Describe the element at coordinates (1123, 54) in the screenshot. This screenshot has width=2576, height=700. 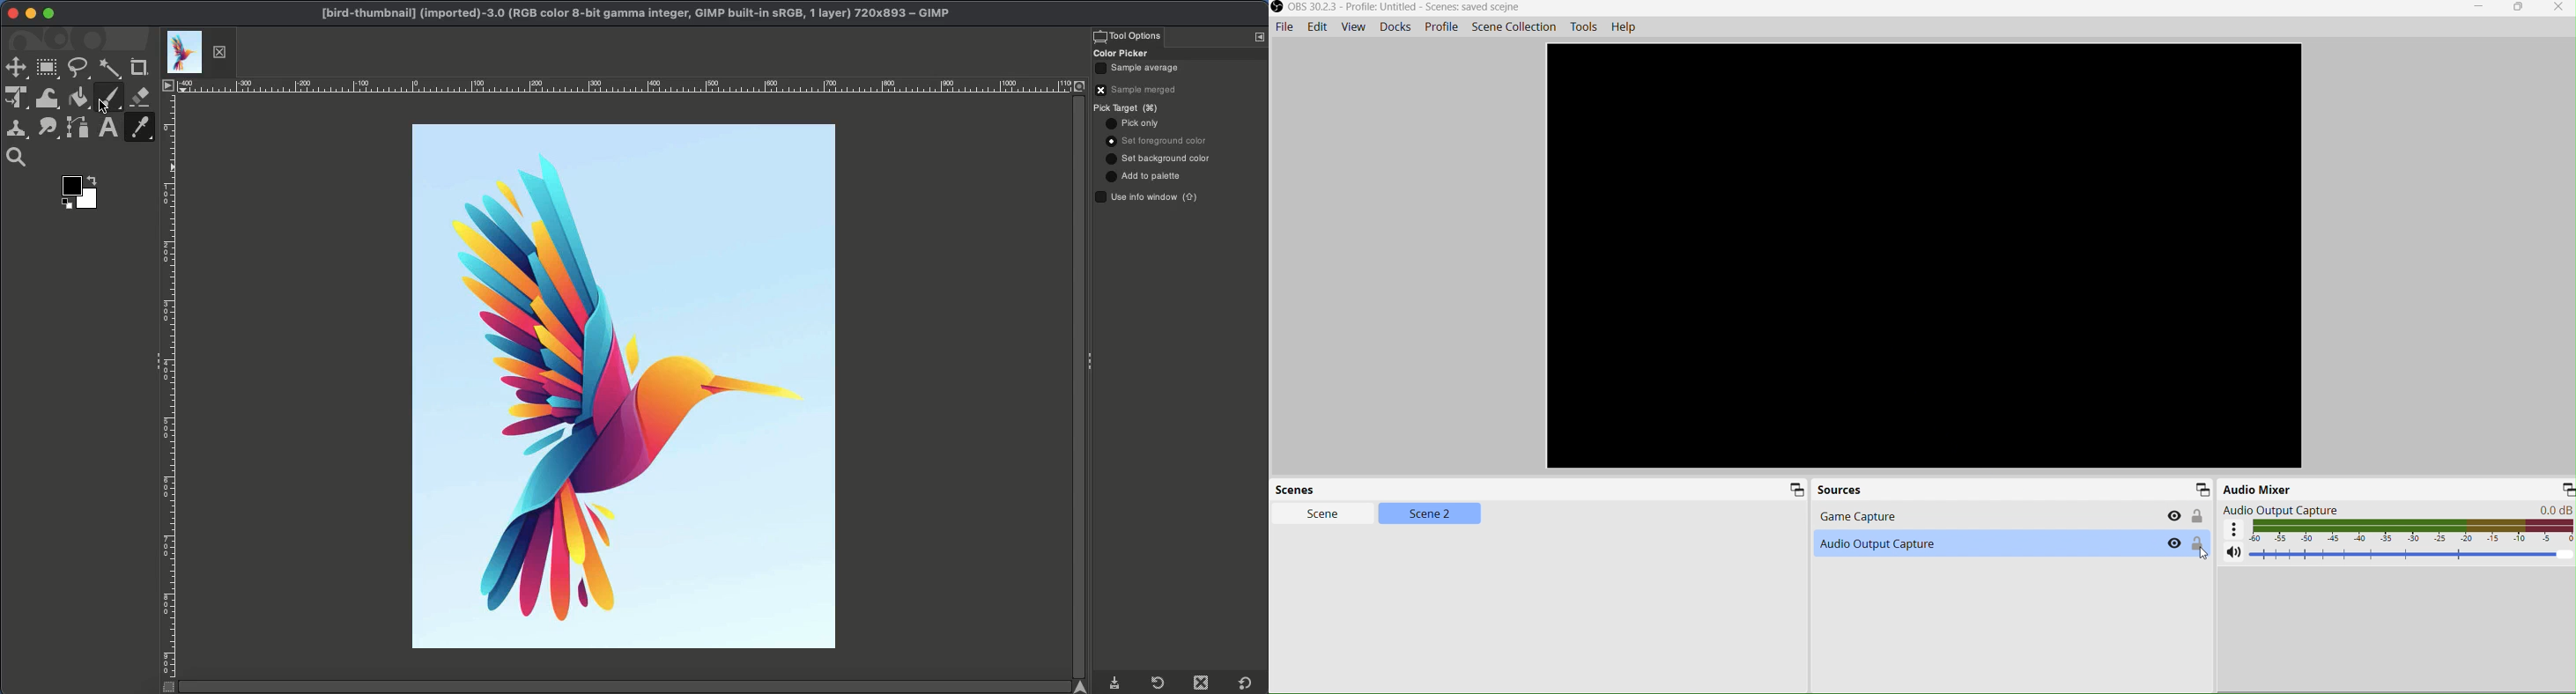
I see `Color picker` at that location.